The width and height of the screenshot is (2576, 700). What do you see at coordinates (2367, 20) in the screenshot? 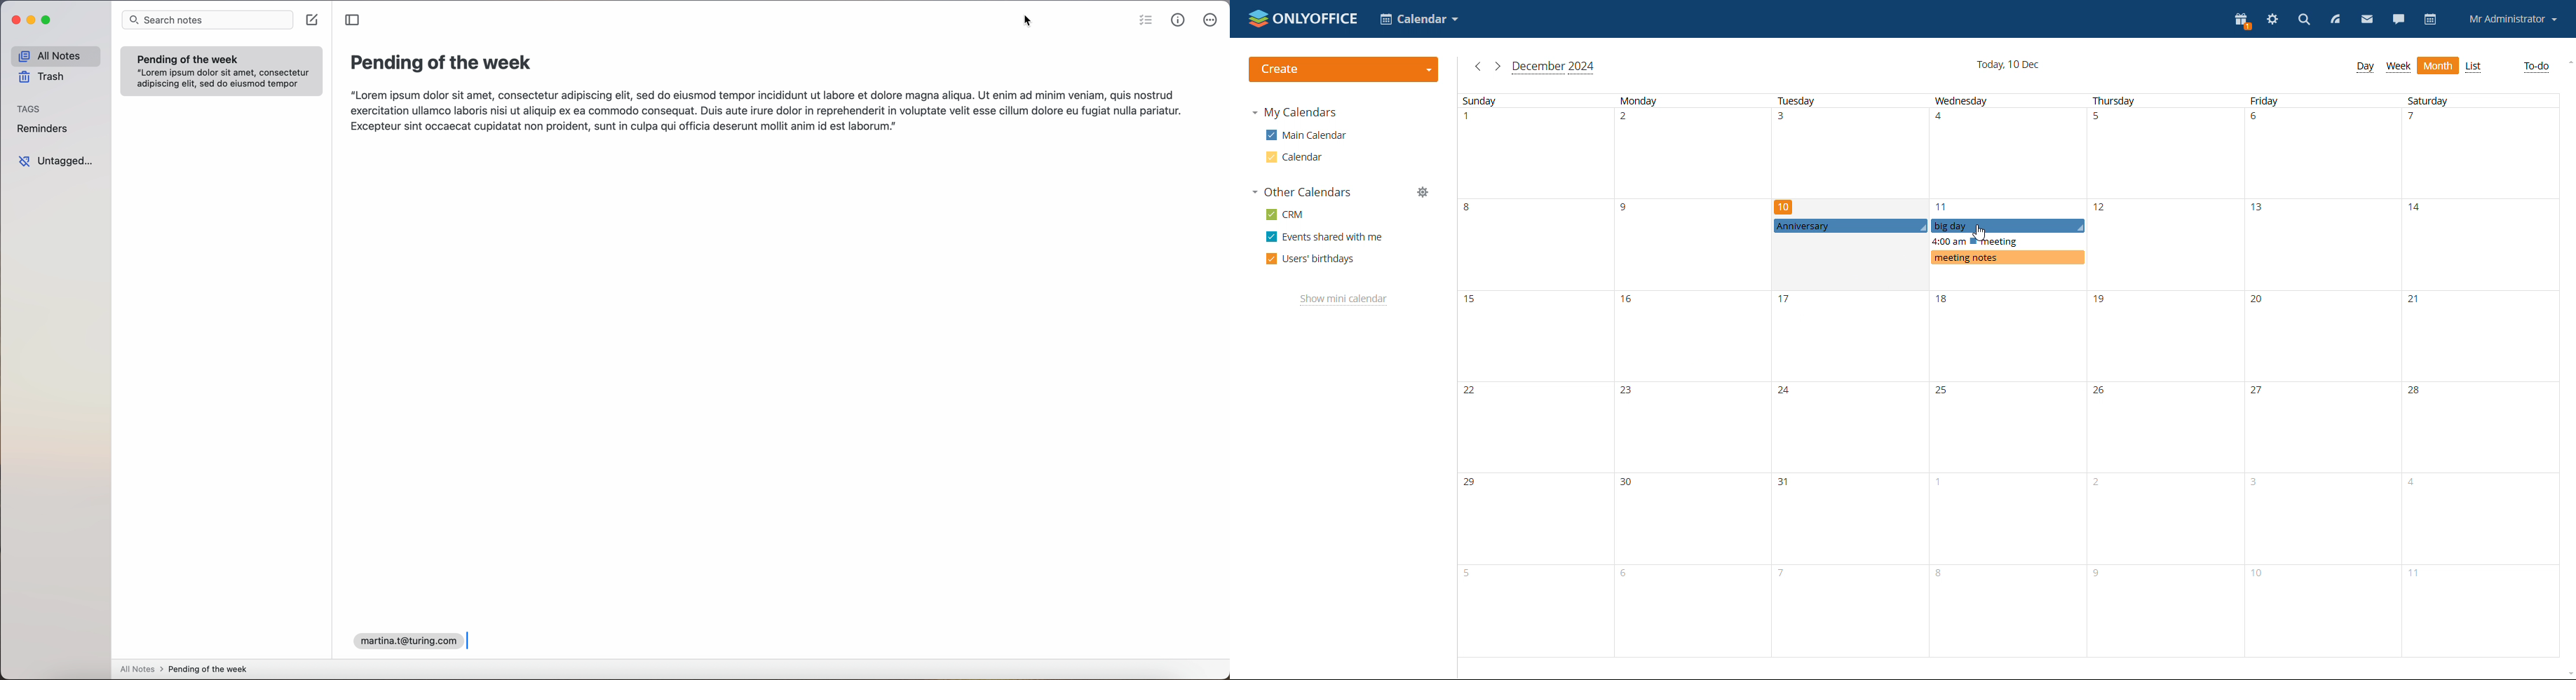
I see `mail` at bounding box center [2367, 20].